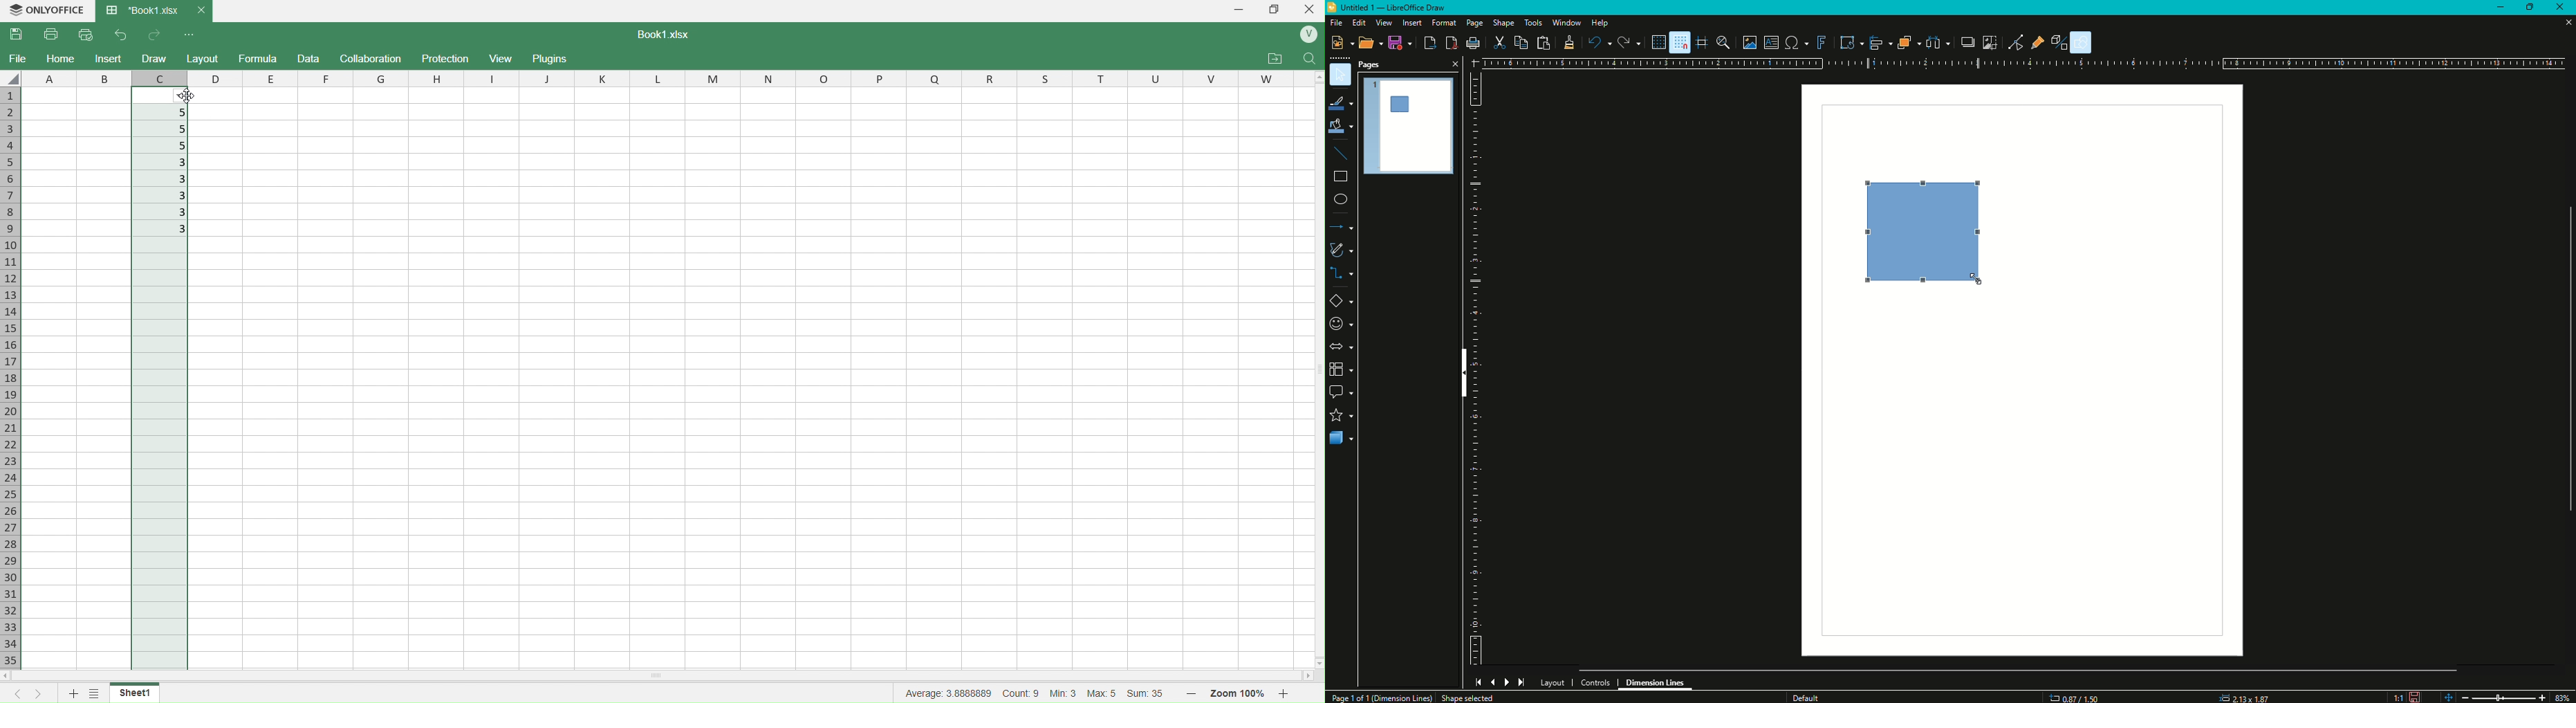  I want to click on Lines, so click(1341, 153).